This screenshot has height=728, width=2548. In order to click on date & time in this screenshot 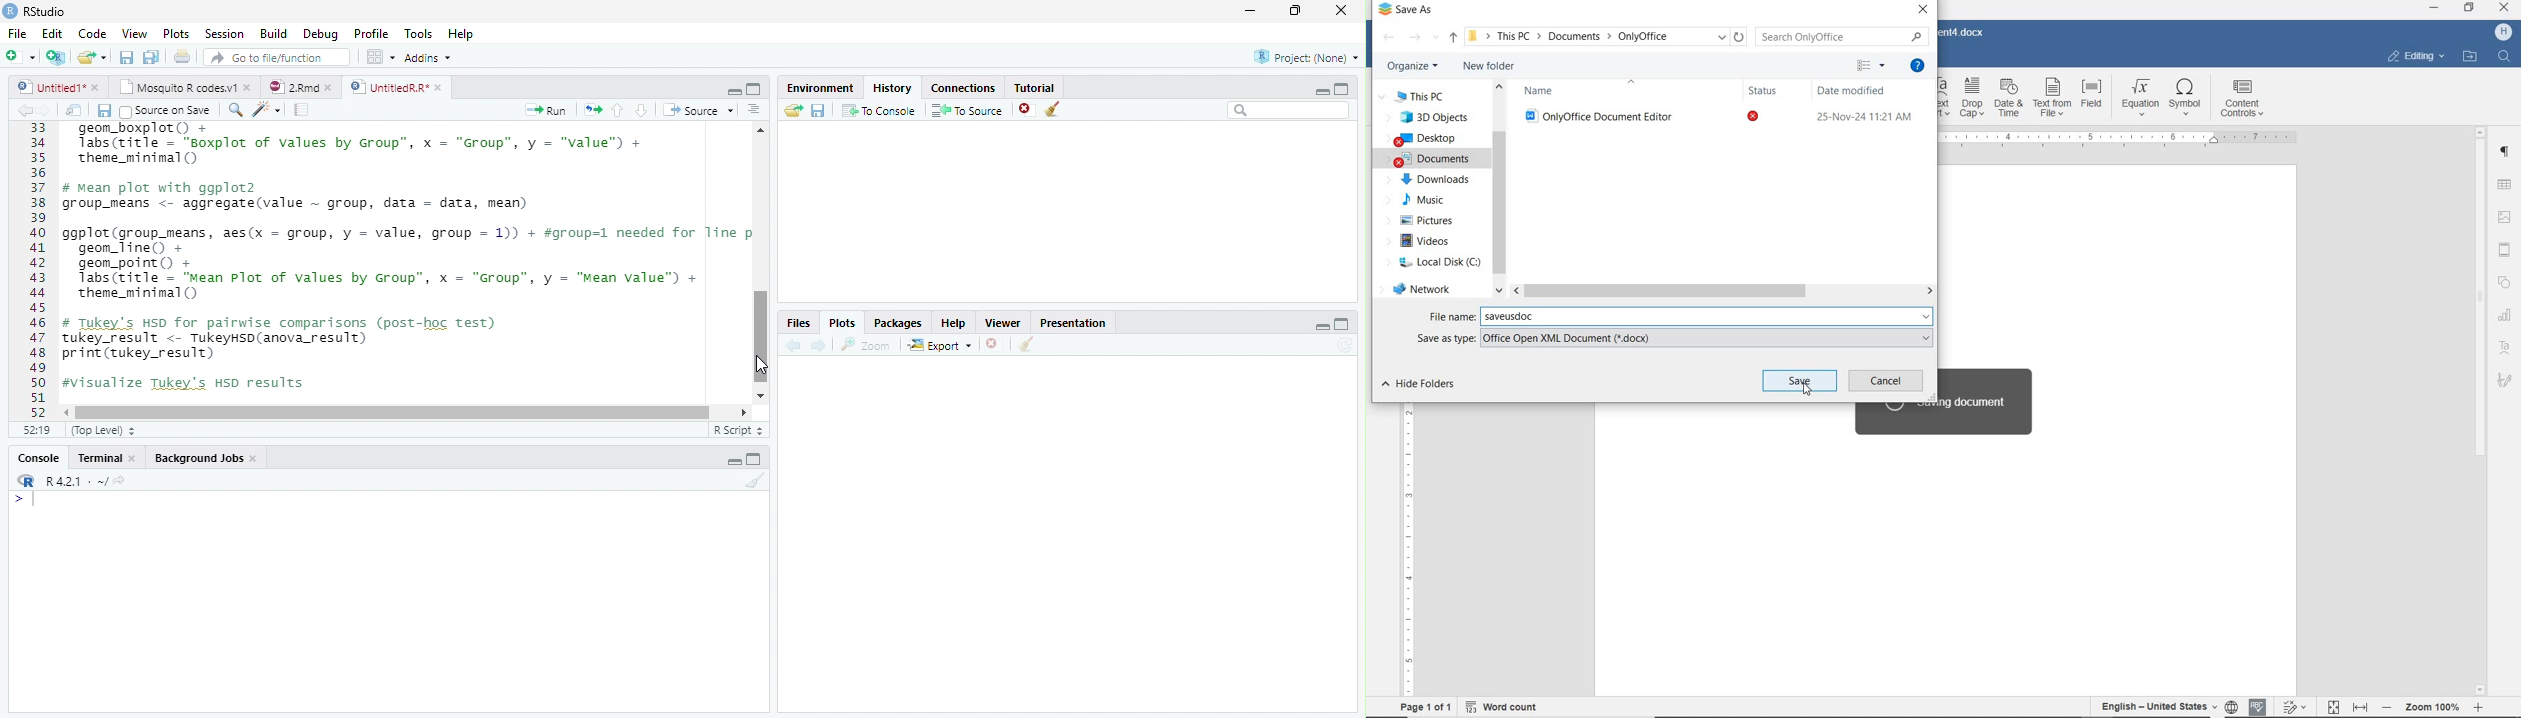, I will do `click(2010, 100)`.